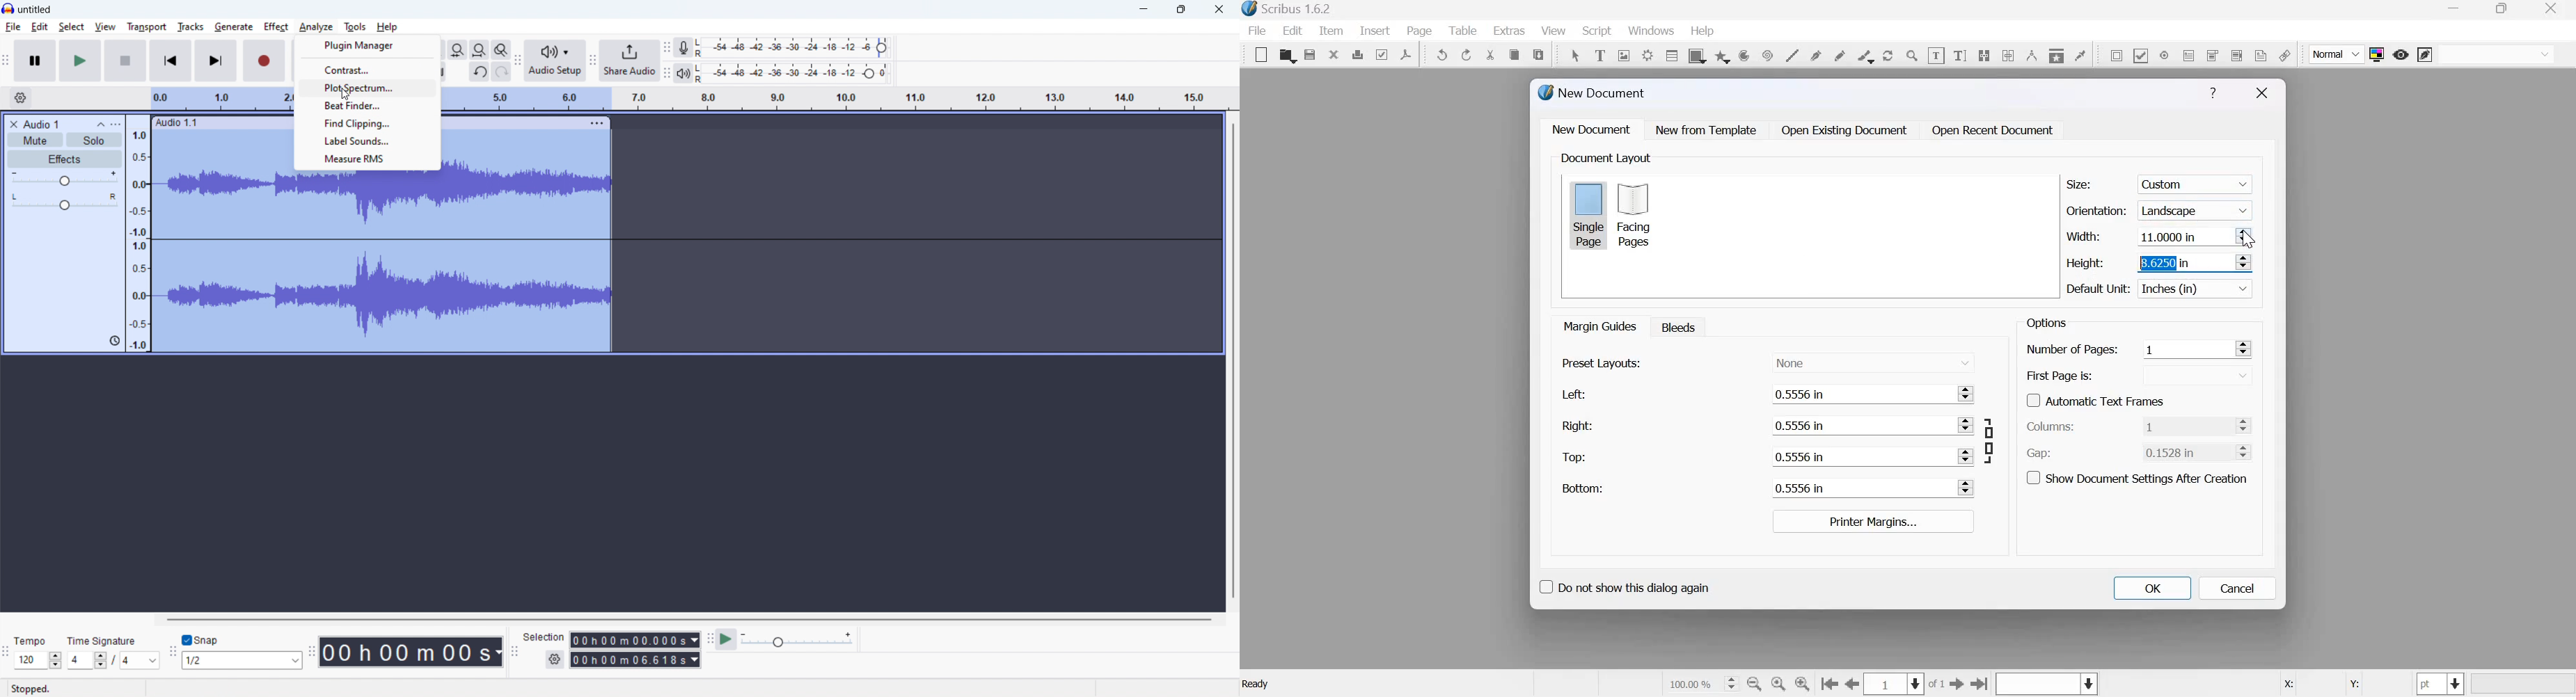 The width and height of the screenshot is (2576, 700). I want to click on Text frame, so click(1599, 54).